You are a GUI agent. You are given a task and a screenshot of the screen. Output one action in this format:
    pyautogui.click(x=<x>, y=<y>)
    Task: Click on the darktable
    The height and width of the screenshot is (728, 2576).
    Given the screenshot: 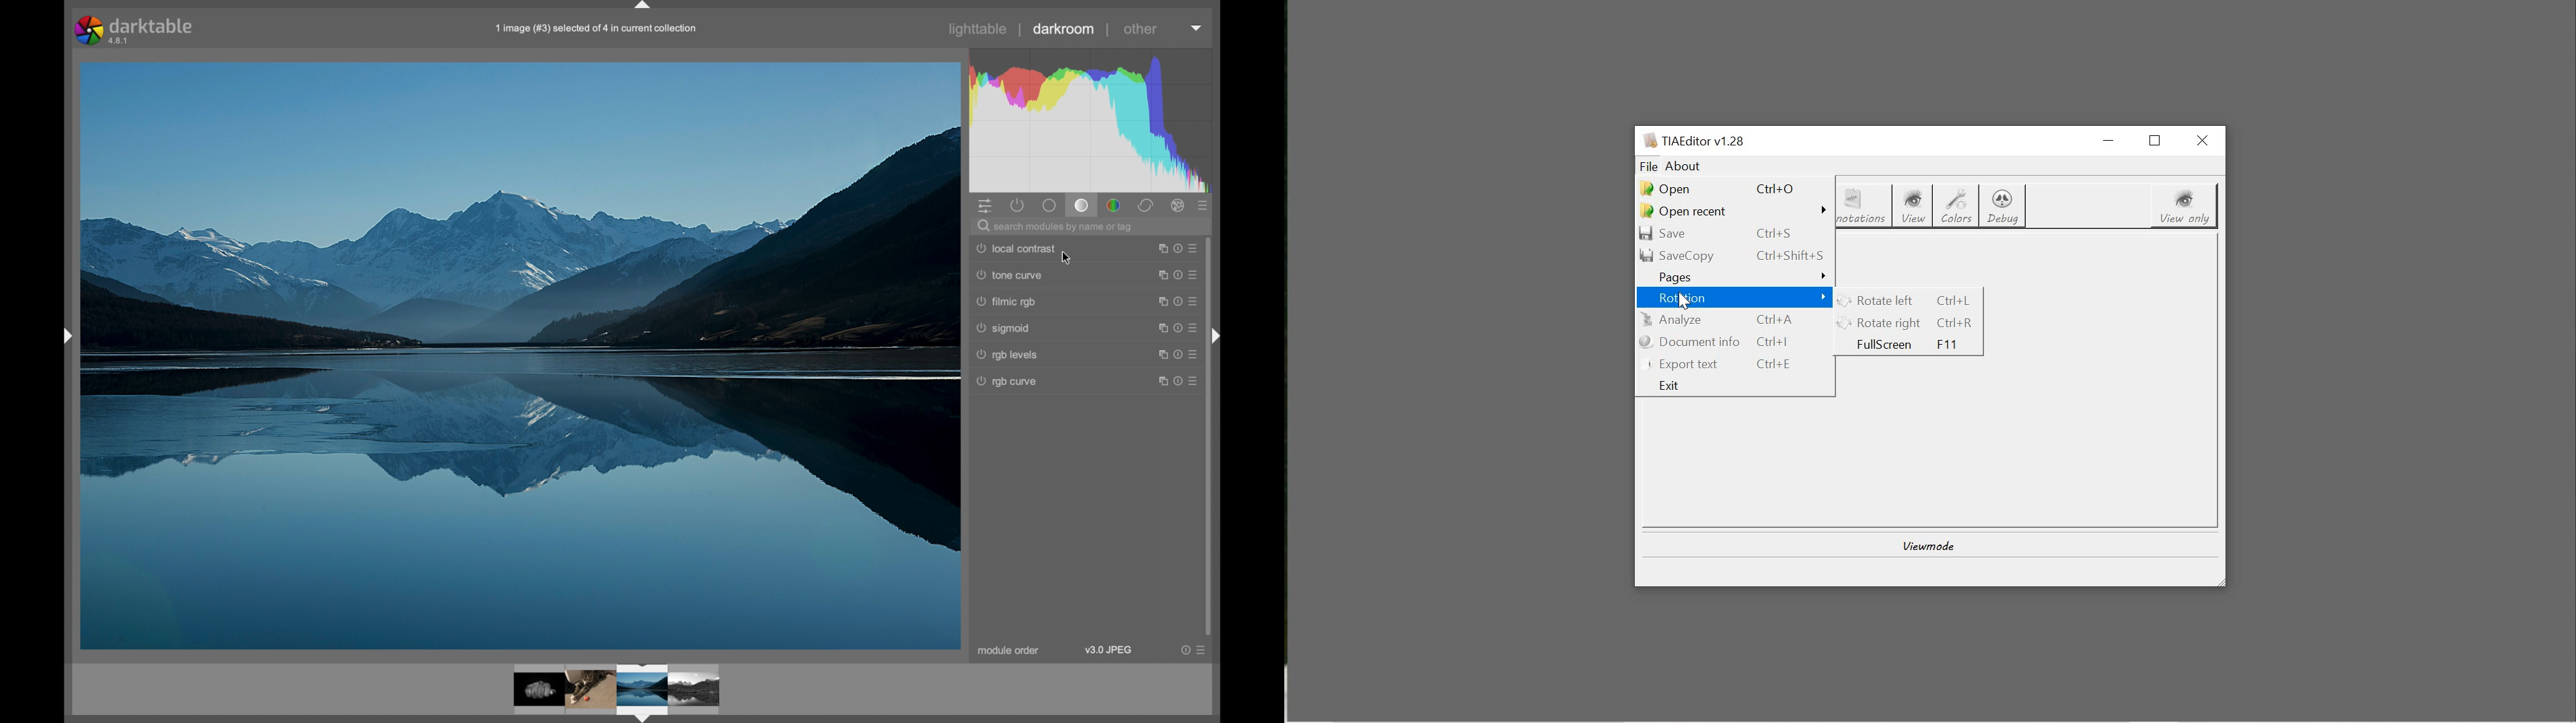 What is the action you would take?
    pyautogui.click(x=136, y=30)
    